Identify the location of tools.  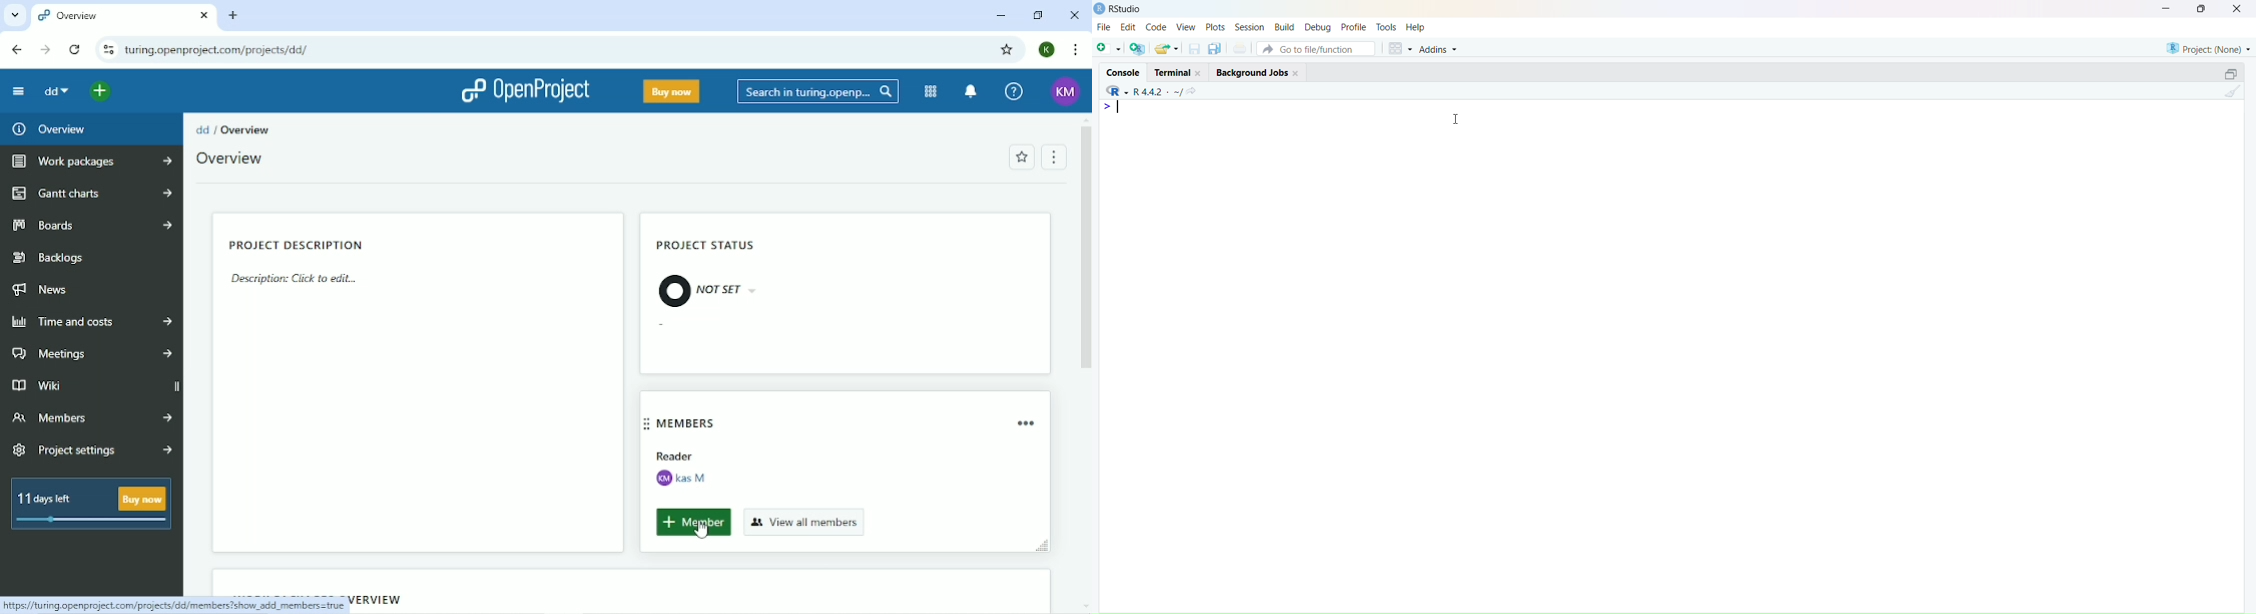
(1387, 27).